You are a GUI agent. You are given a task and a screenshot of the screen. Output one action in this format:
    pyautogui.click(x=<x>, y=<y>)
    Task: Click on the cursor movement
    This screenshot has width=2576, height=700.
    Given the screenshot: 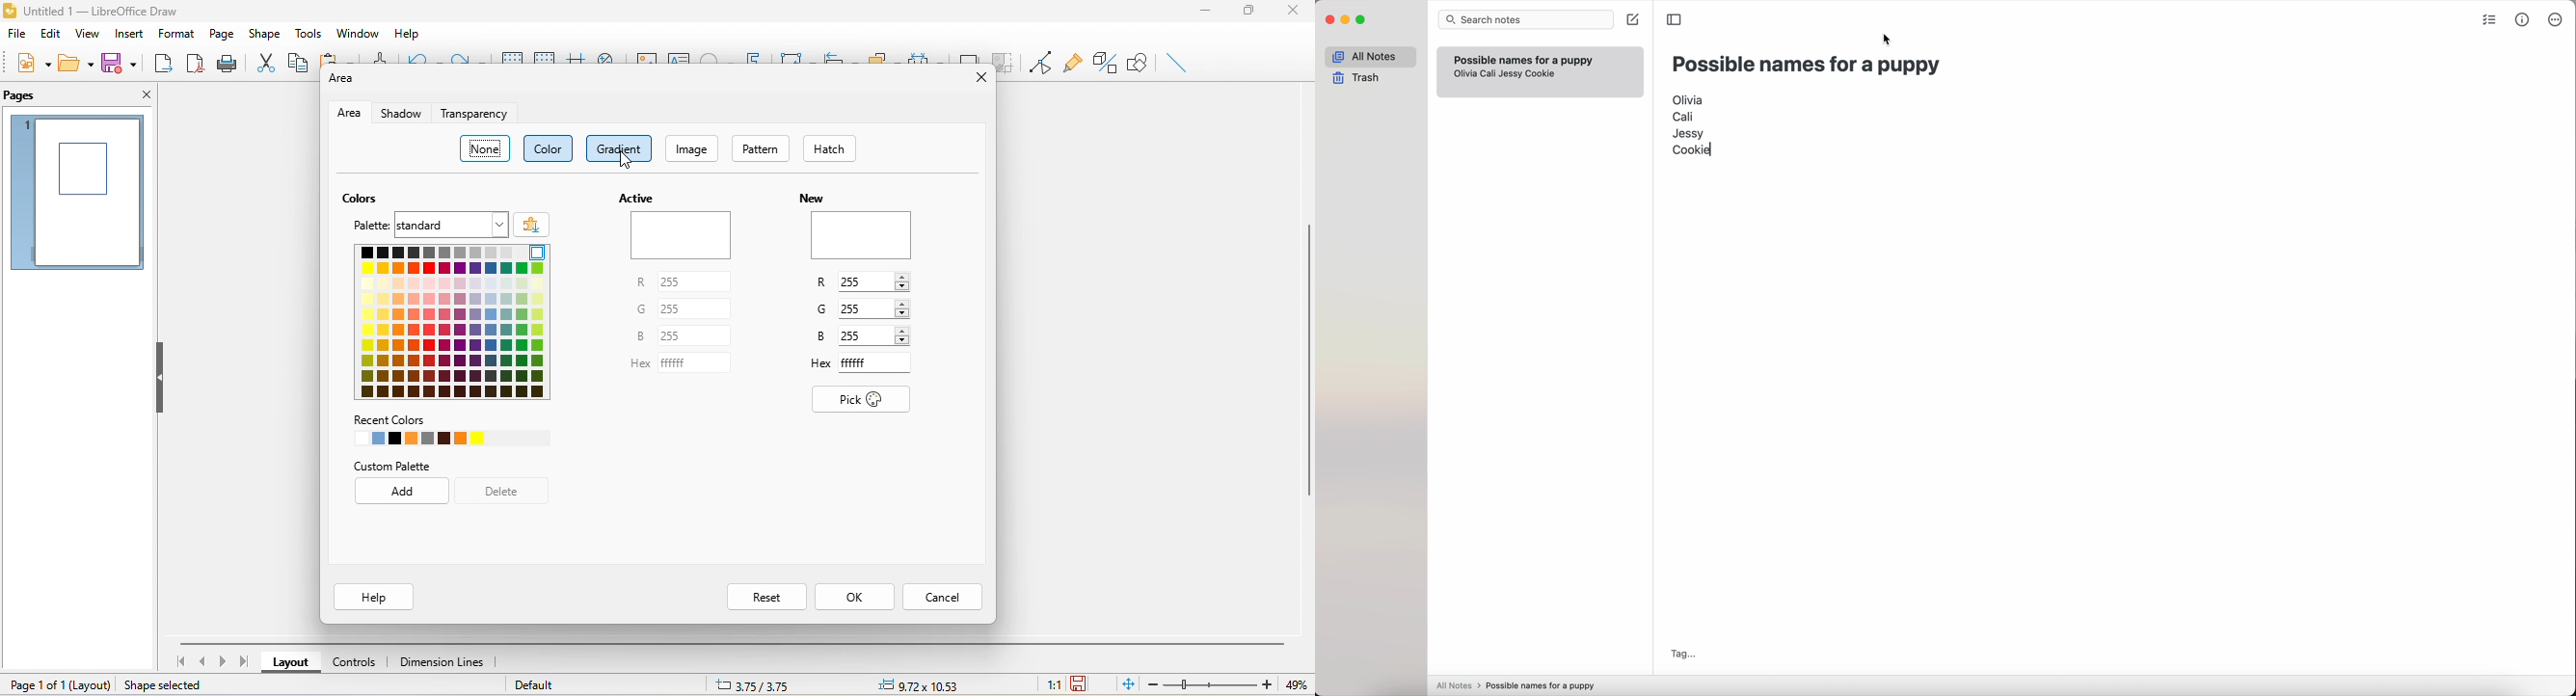 What is the action you would take?
    pyautogui.click(x=629, y=164)
    